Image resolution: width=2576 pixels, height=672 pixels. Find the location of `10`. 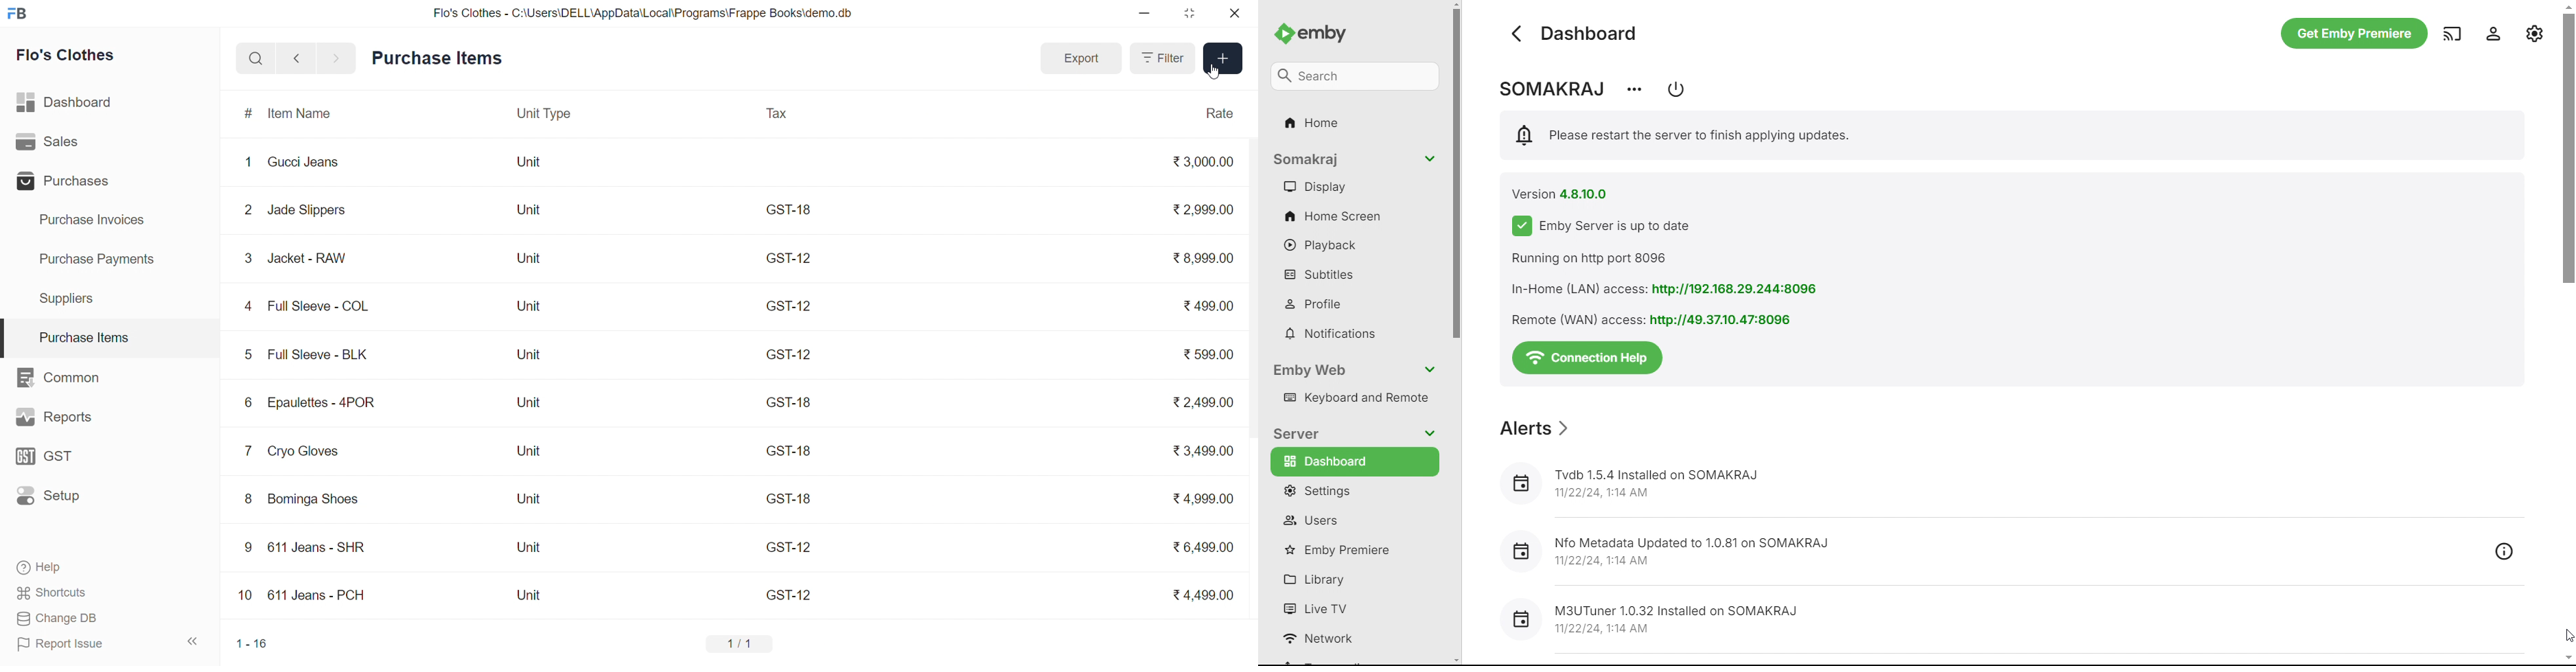

10 is located at coordinates (244, 594).